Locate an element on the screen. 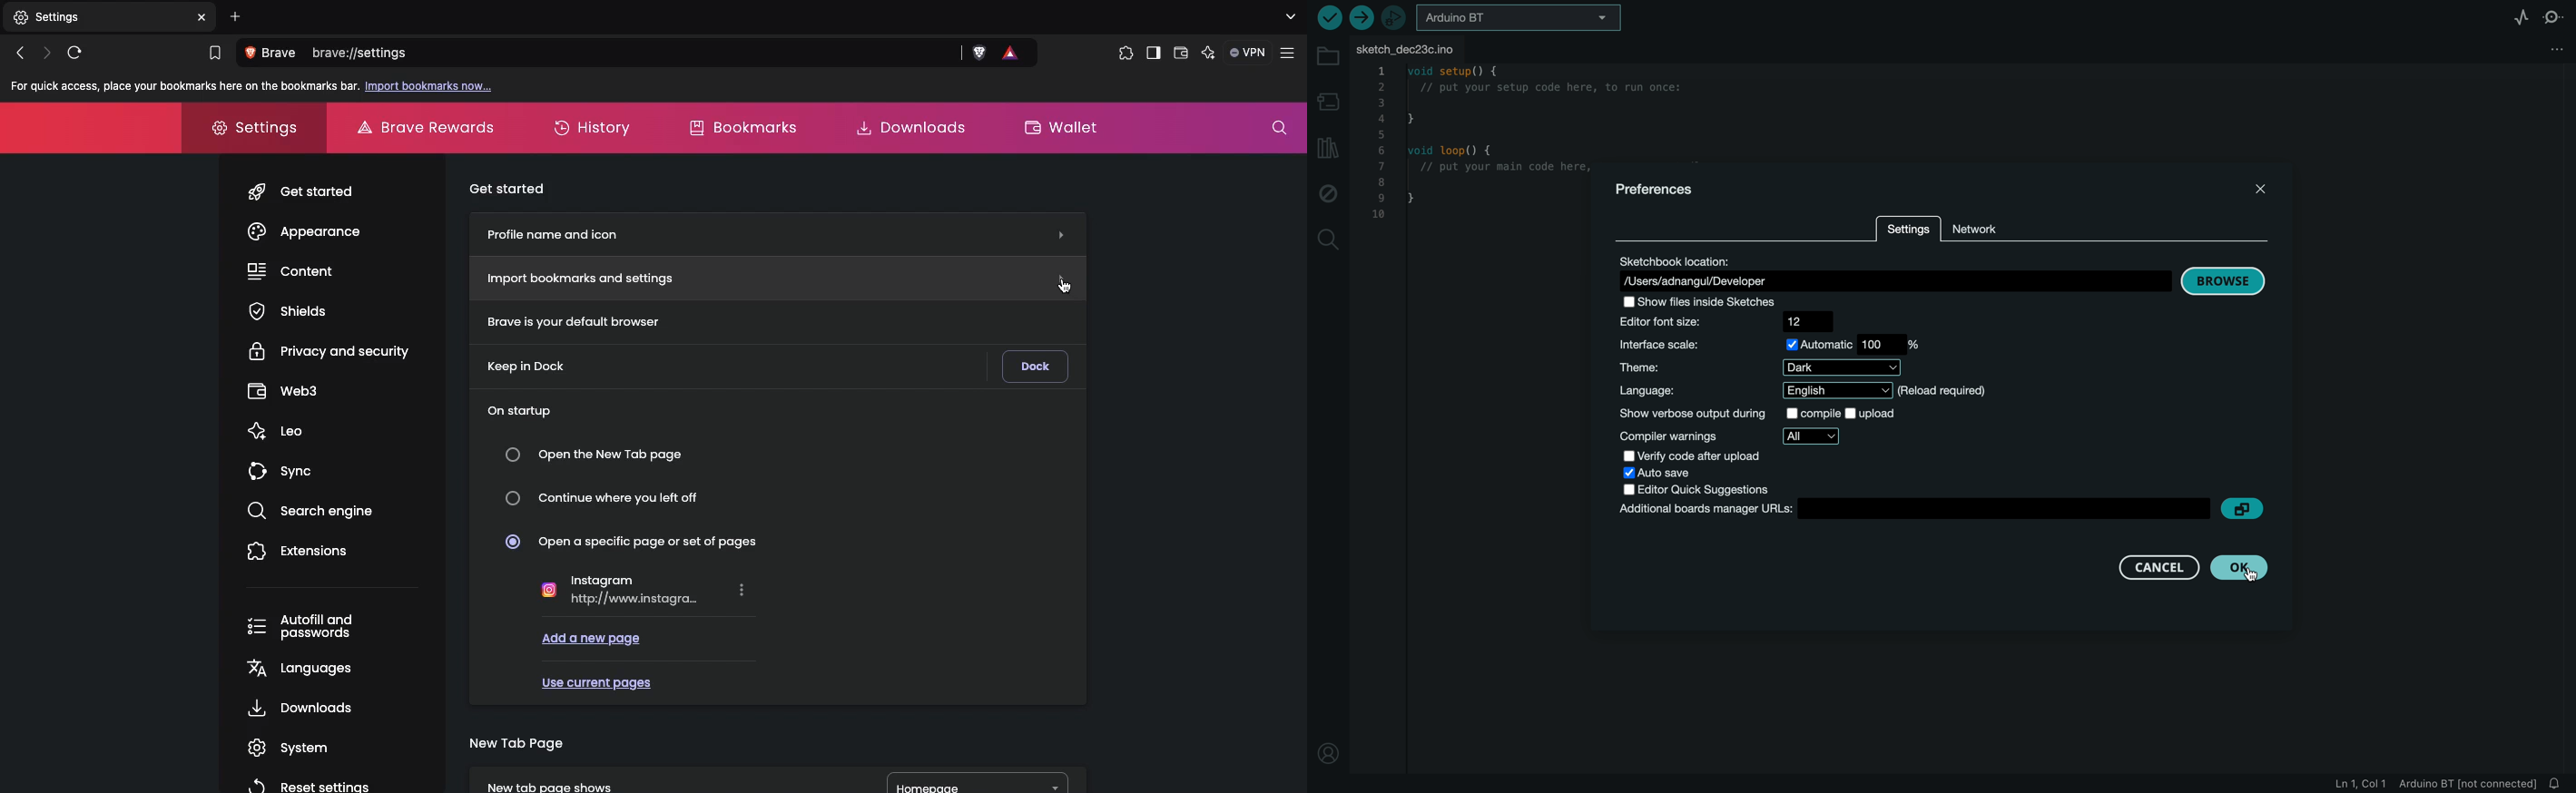  Import bookmarks now is located at coordinates (430, 87).